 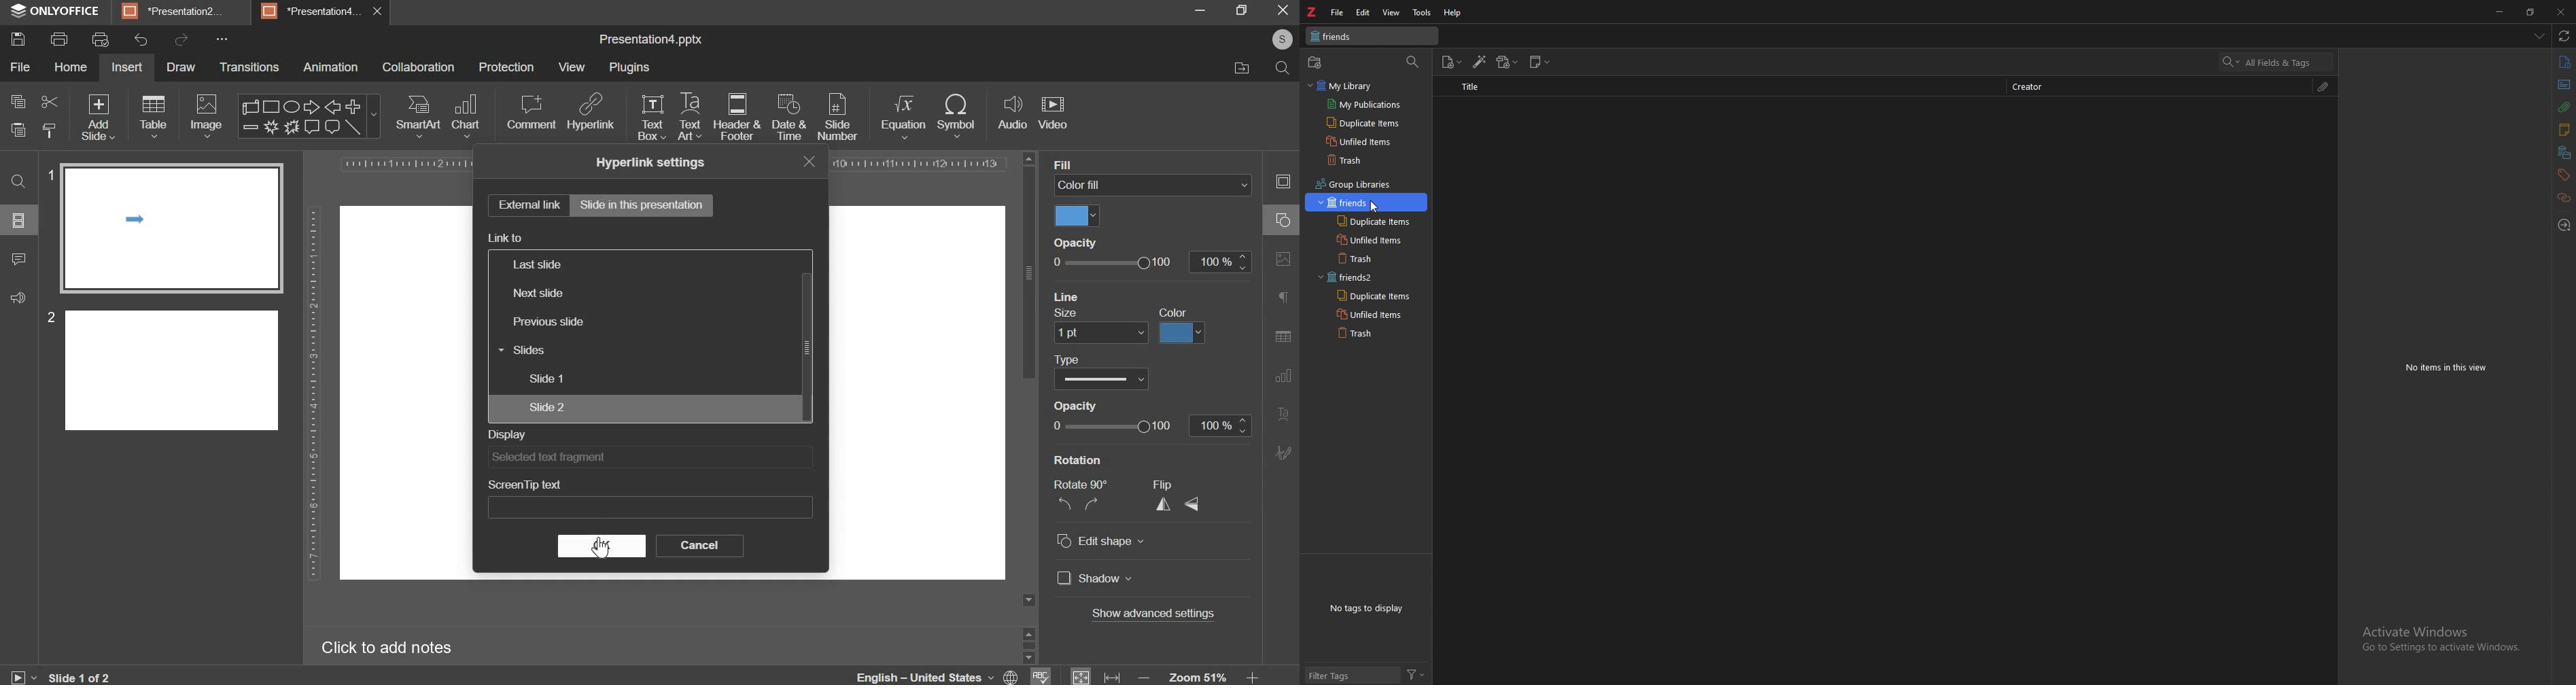 What do you see at coordinates (1480, 63) in the screenshot?
I see `add items by identifier` at bounding box center [1480, 63].